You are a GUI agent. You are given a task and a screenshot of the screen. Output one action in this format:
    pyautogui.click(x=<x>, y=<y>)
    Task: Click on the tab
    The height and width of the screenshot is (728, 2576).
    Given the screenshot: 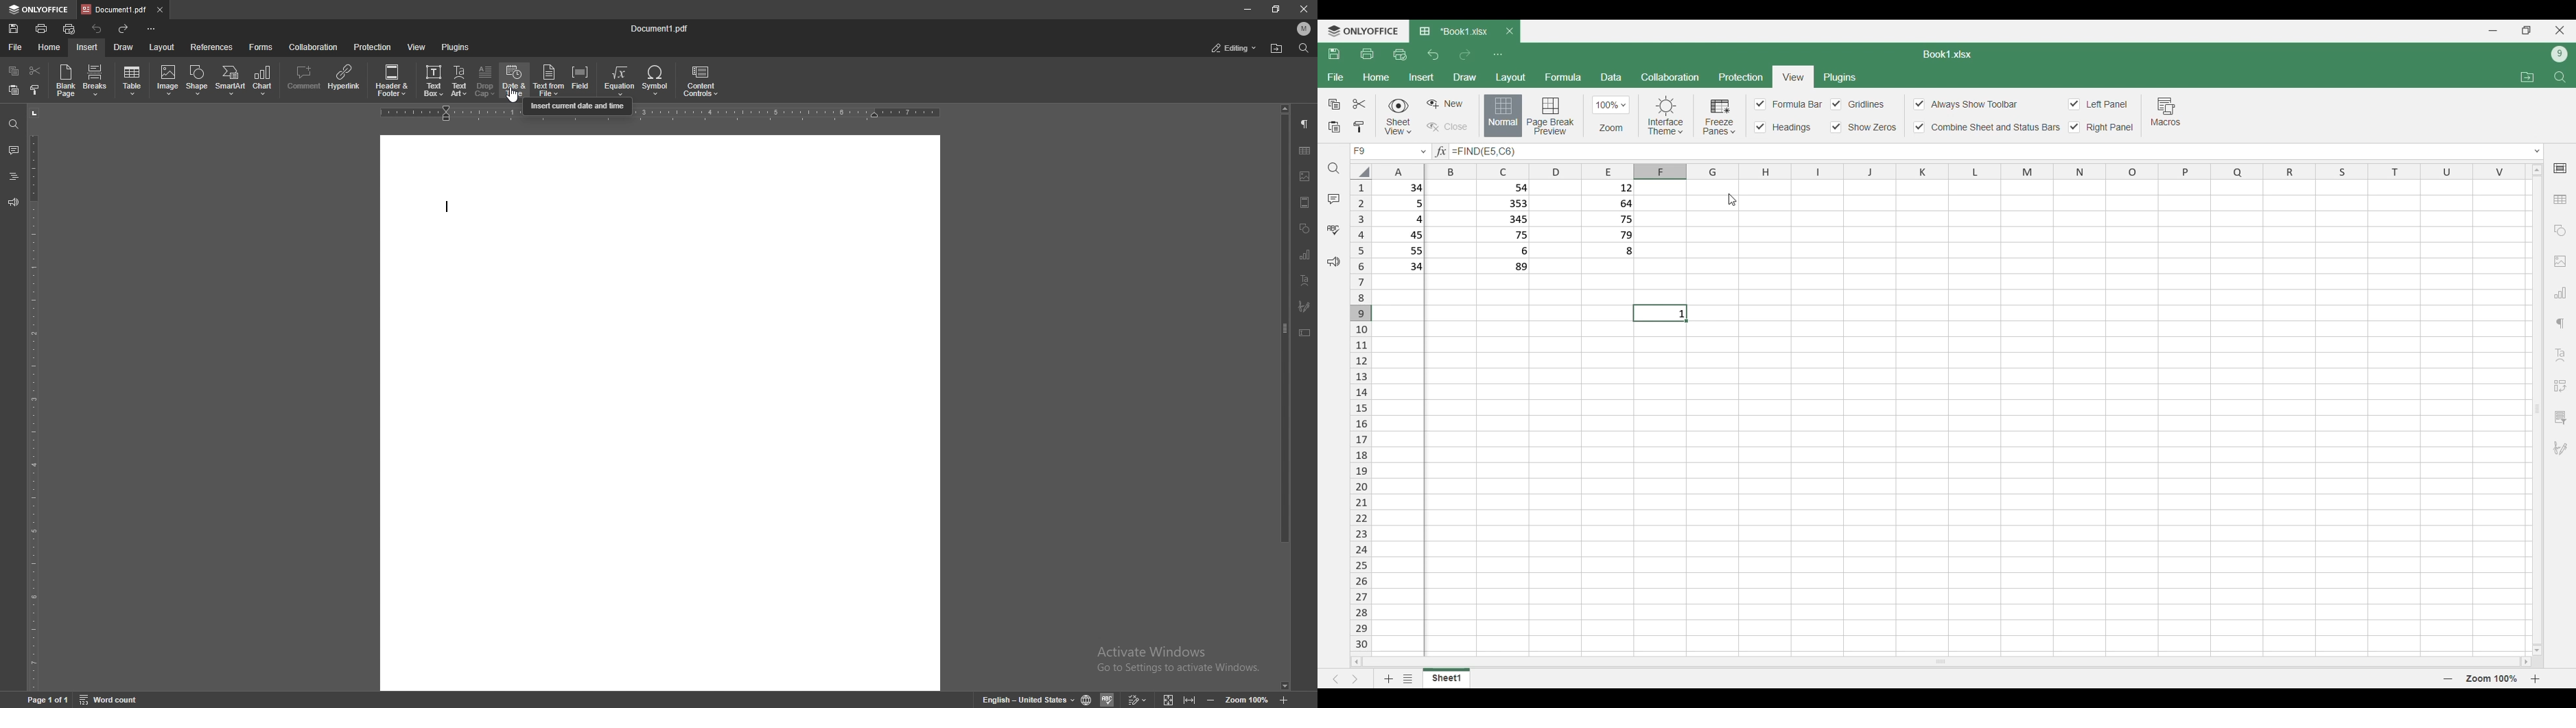 What is the action you would take?
    pyautogui.click(x=114, y=10)
    